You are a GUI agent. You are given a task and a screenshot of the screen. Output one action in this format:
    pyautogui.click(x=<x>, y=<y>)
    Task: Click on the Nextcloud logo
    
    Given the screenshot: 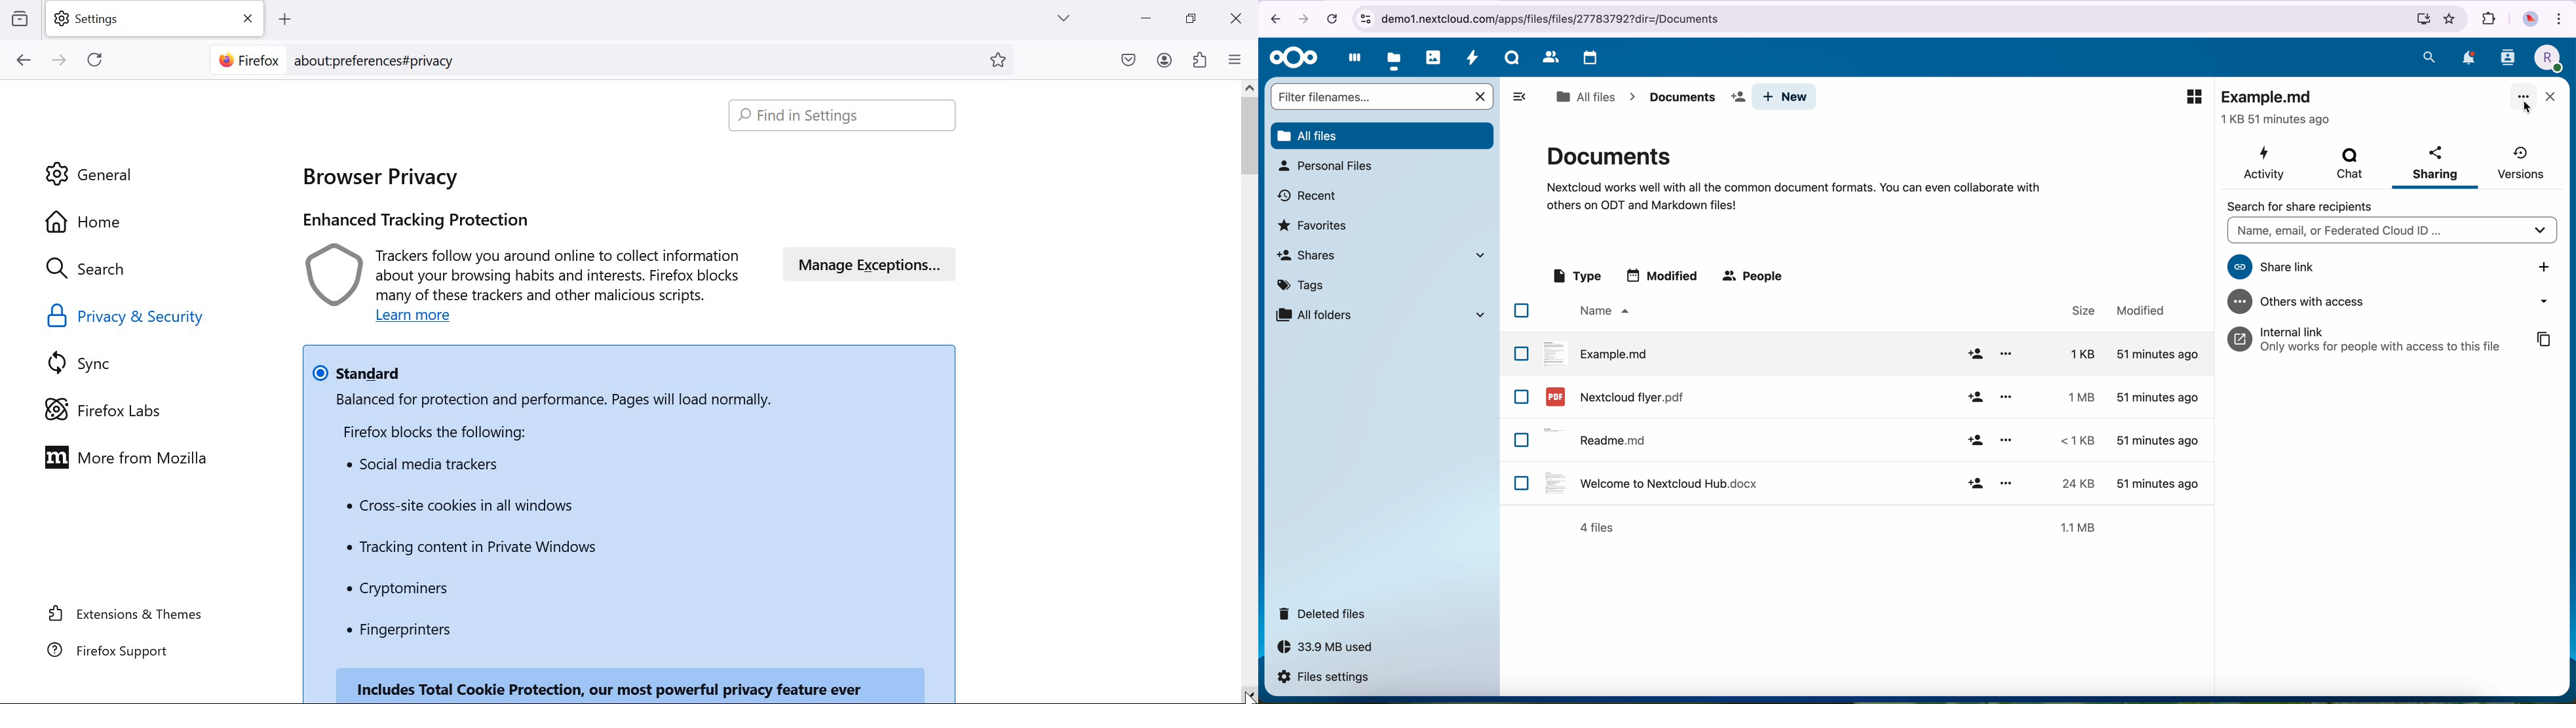 What is the action you would take?
    pyautogui.click(x=1290, y=57)
    